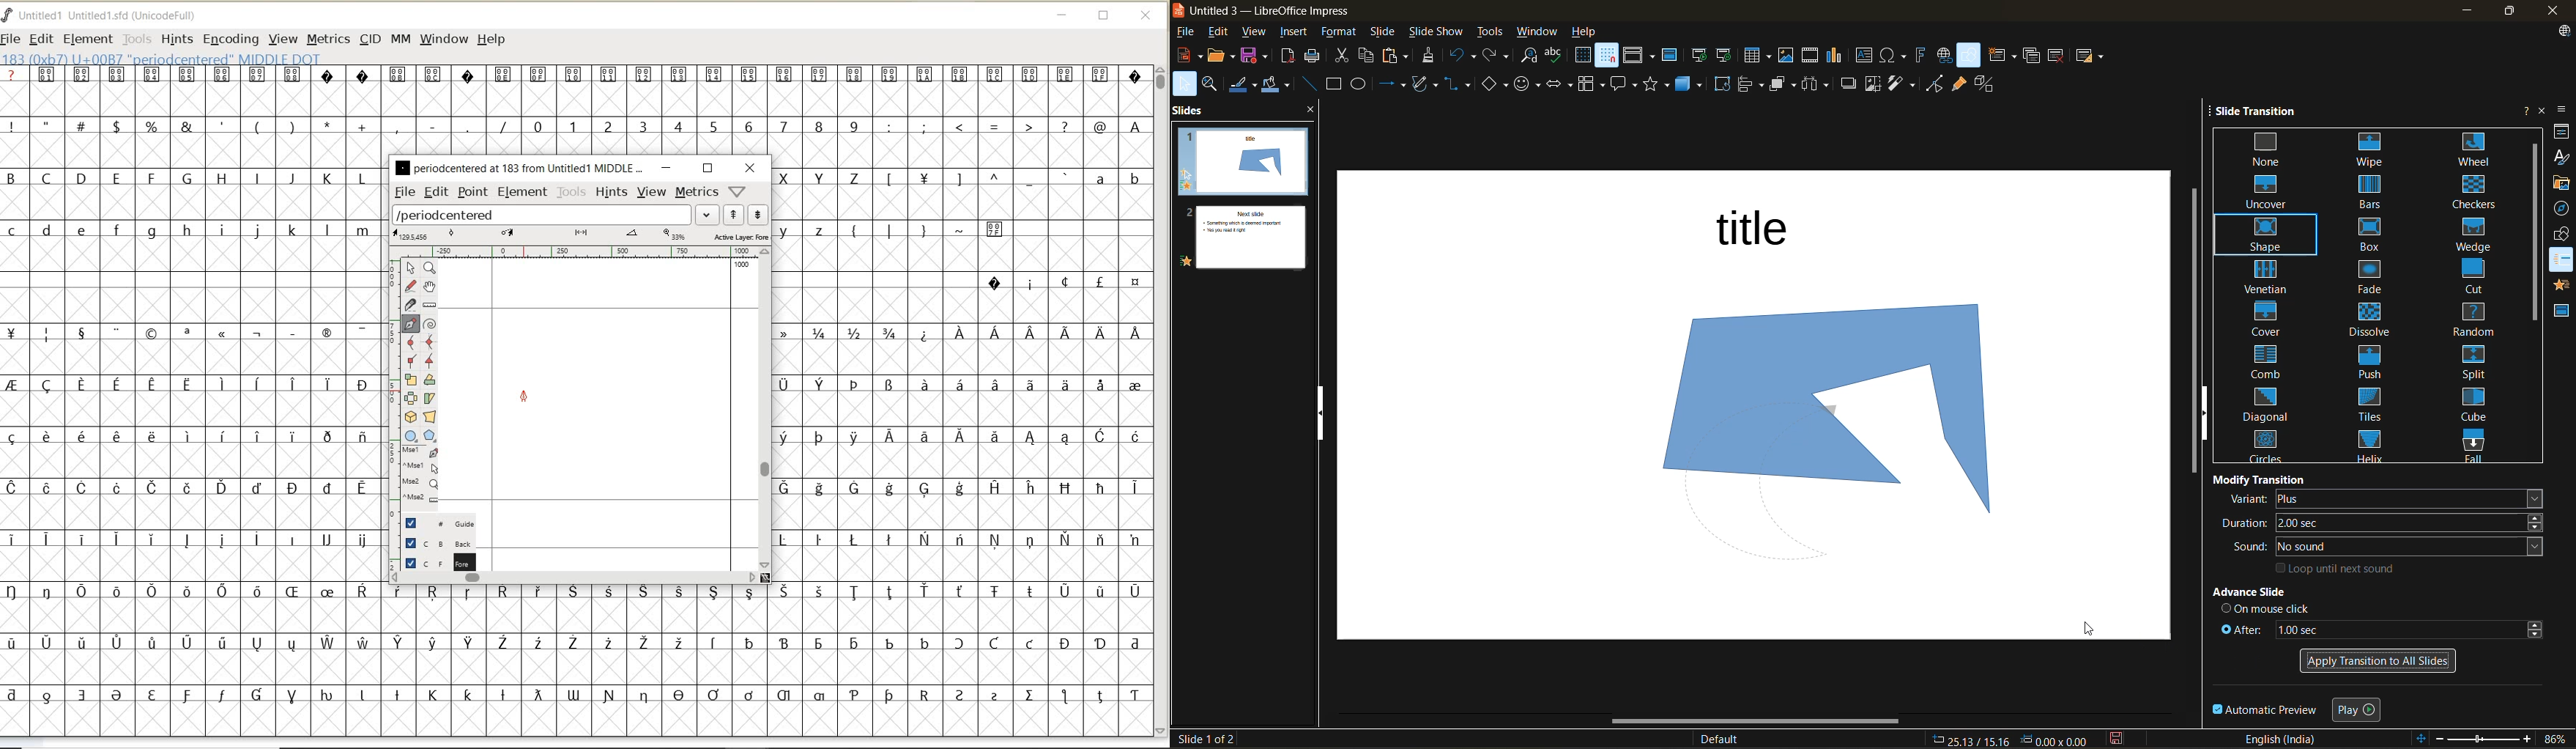 This screenshot has height=756, width=2576. I want to click on align objects, so click(1751, 86).